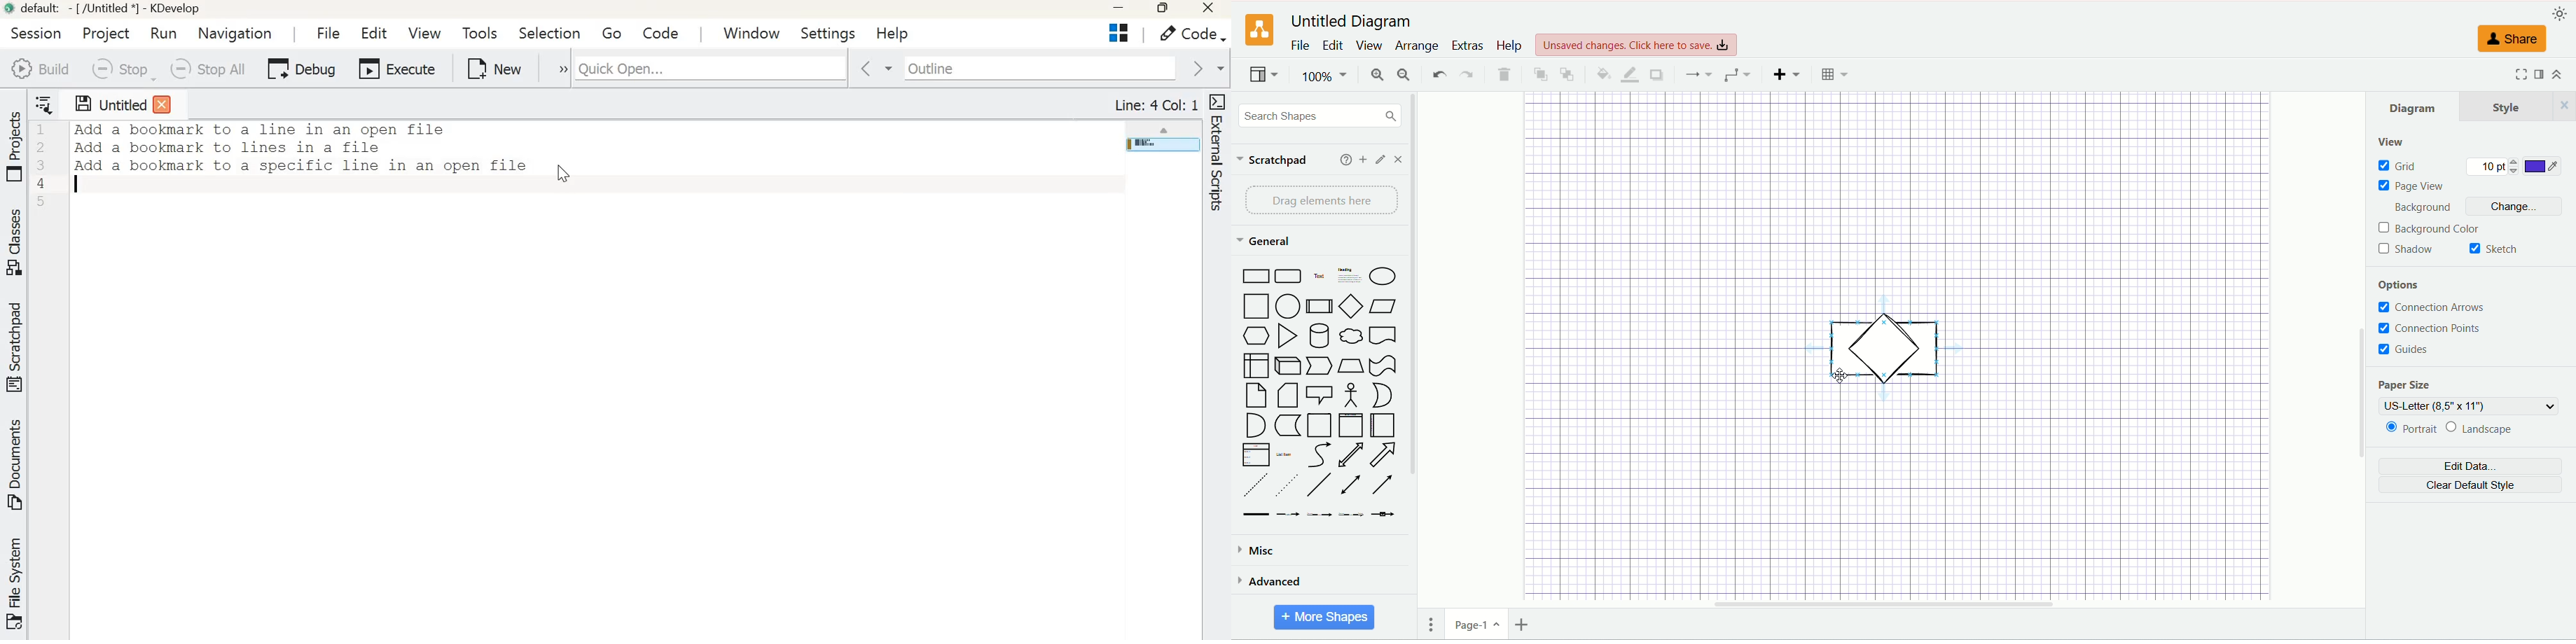 The width and height of the screenshot is (2576, 644). Describe the element at coordinates (1896, 502) in the screenshot. I see `canvas` at that location.